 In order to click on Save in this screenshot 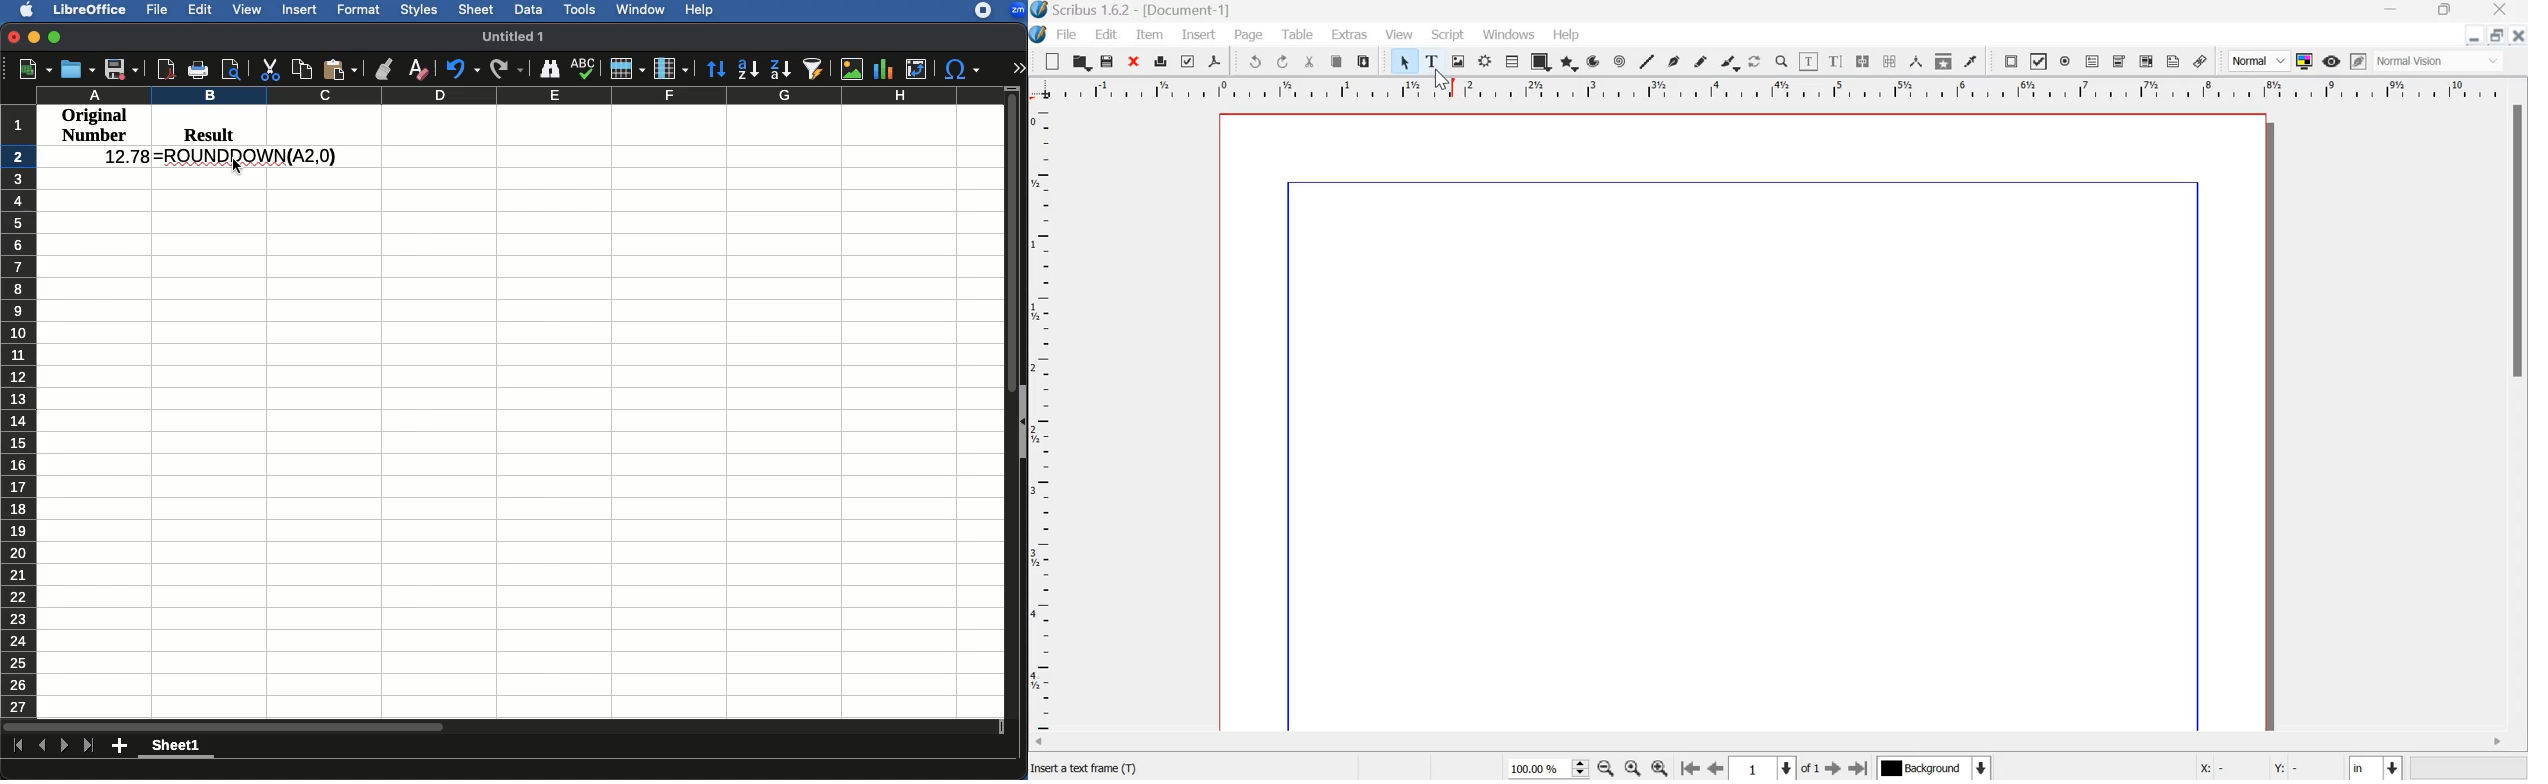, I will do `click(122, 70)`.